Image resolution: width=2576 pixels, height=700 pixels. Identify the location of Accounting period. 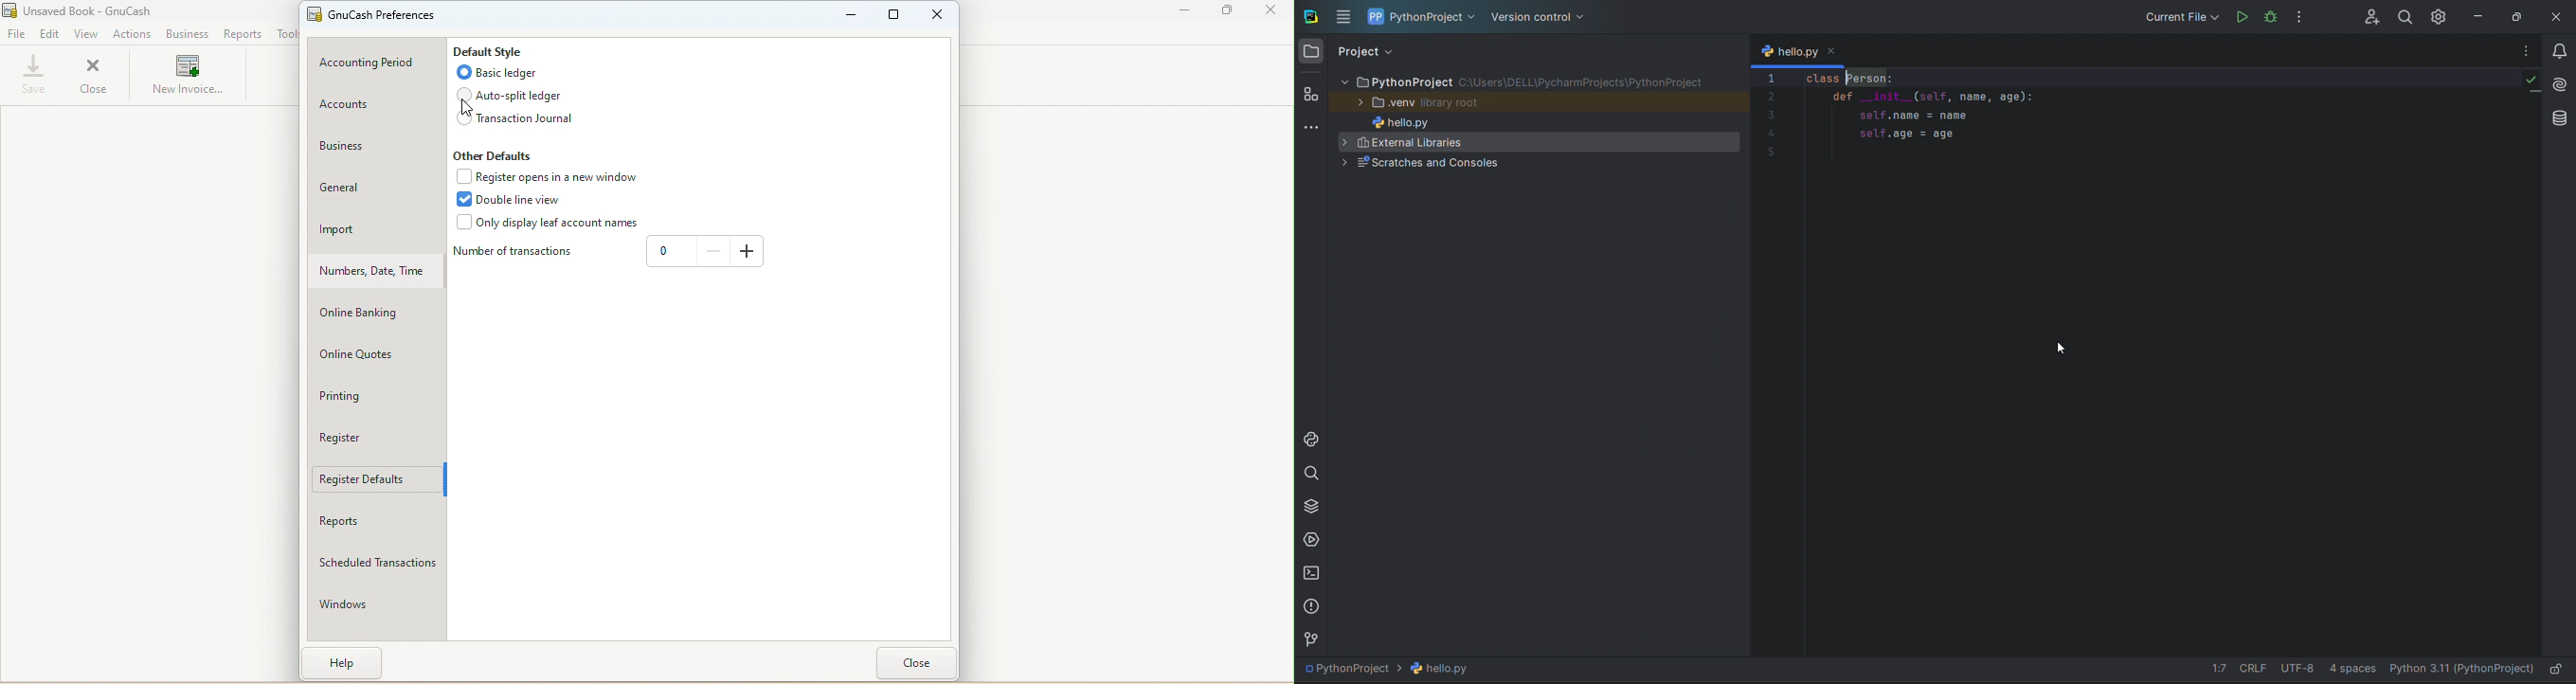
(380, 62).